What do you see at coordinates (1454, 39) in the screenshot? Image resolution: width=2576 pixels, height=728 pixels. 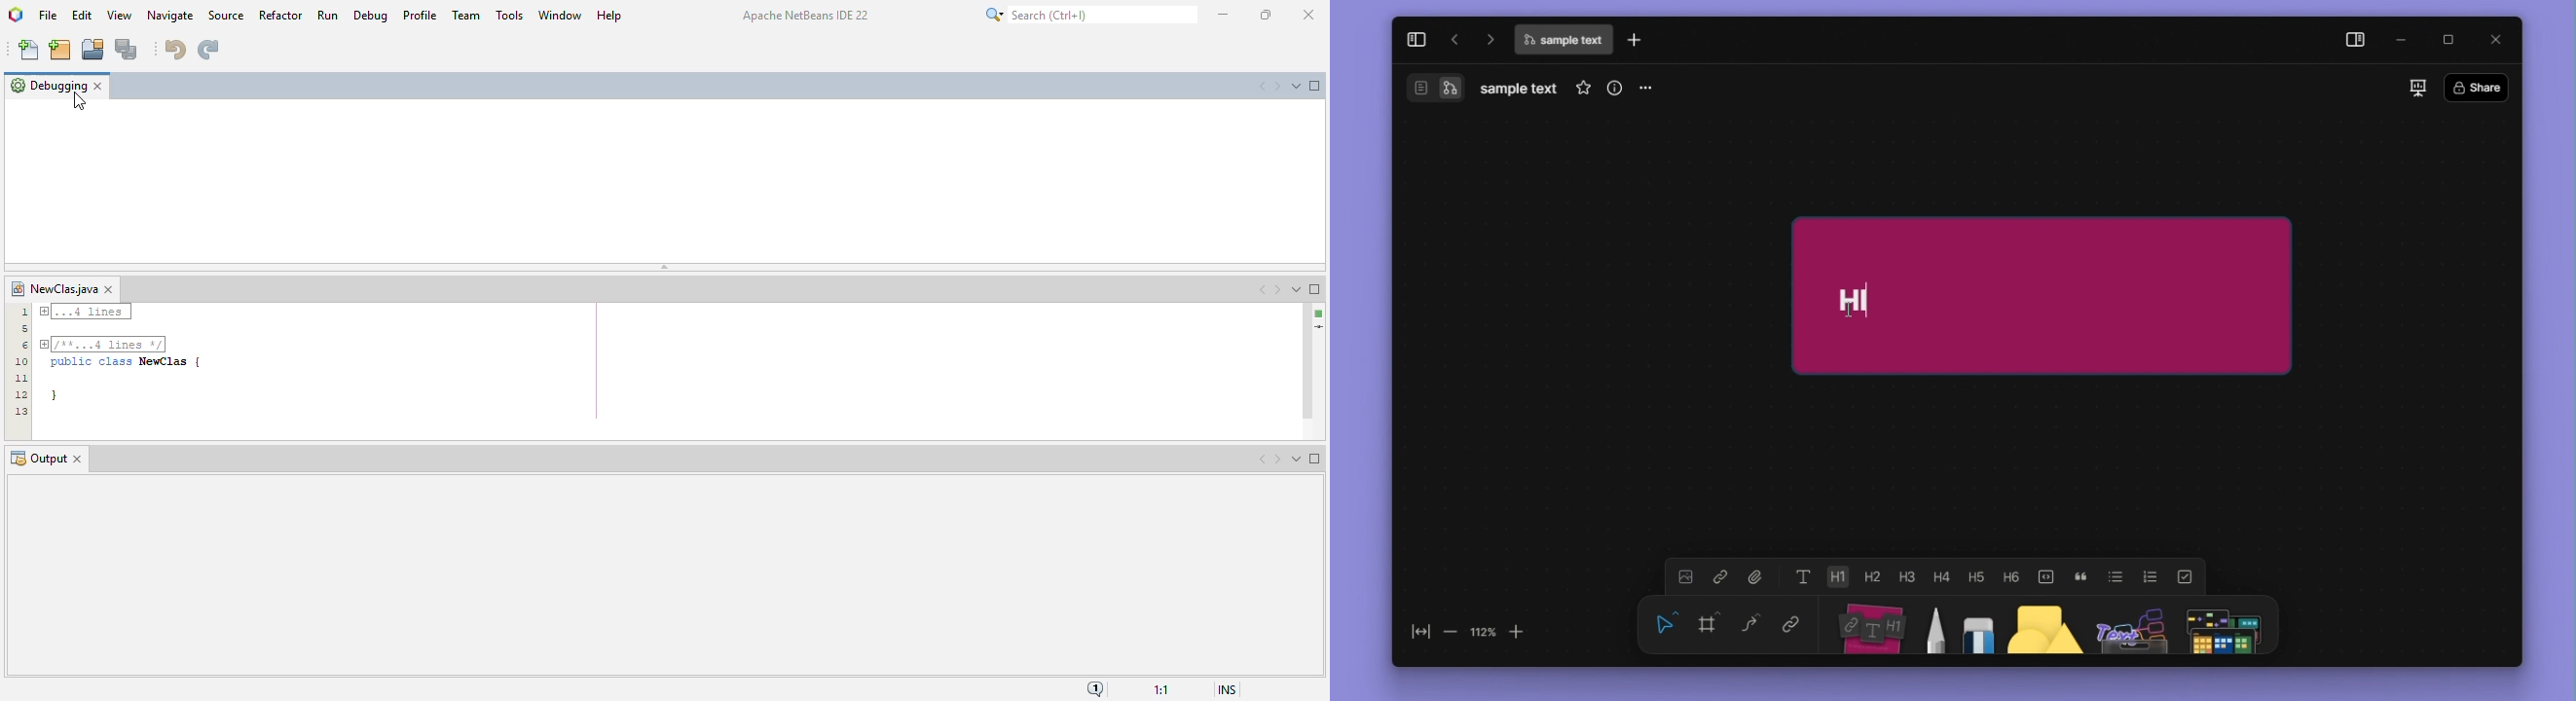 I see `go back` at bounding box center [1454, 39].